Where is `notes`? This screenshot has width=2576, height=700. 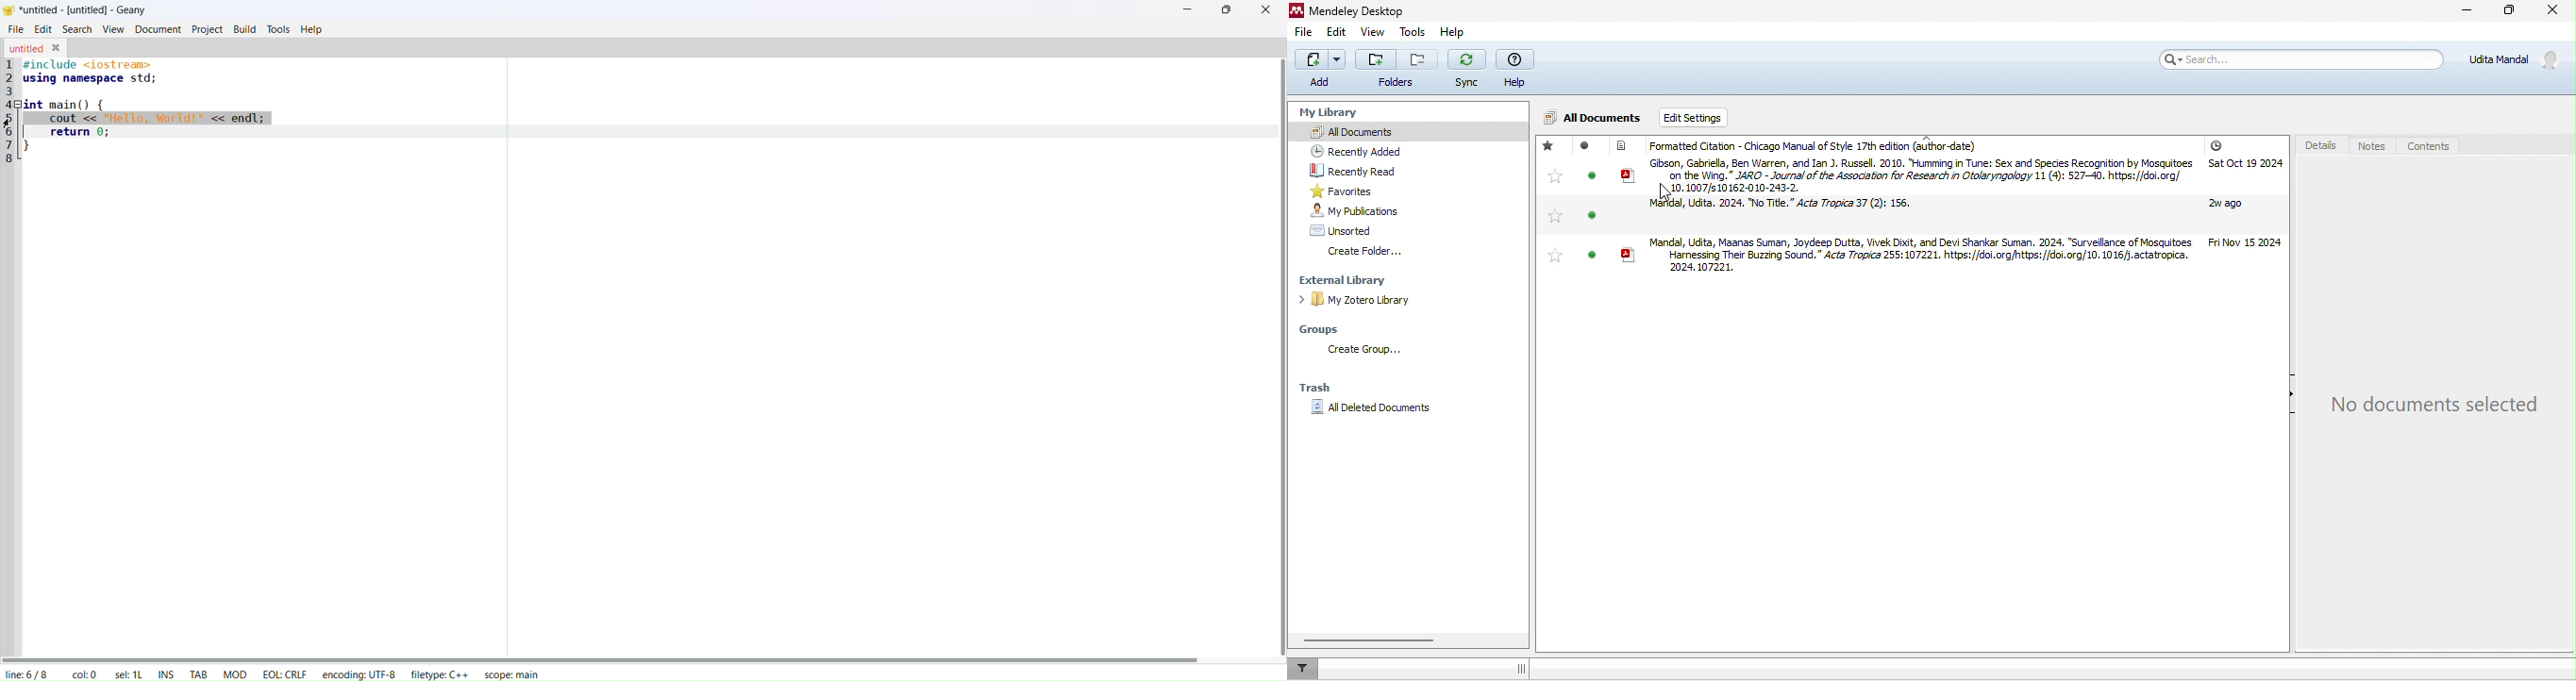
notes is located at coordinates (2373, 146).